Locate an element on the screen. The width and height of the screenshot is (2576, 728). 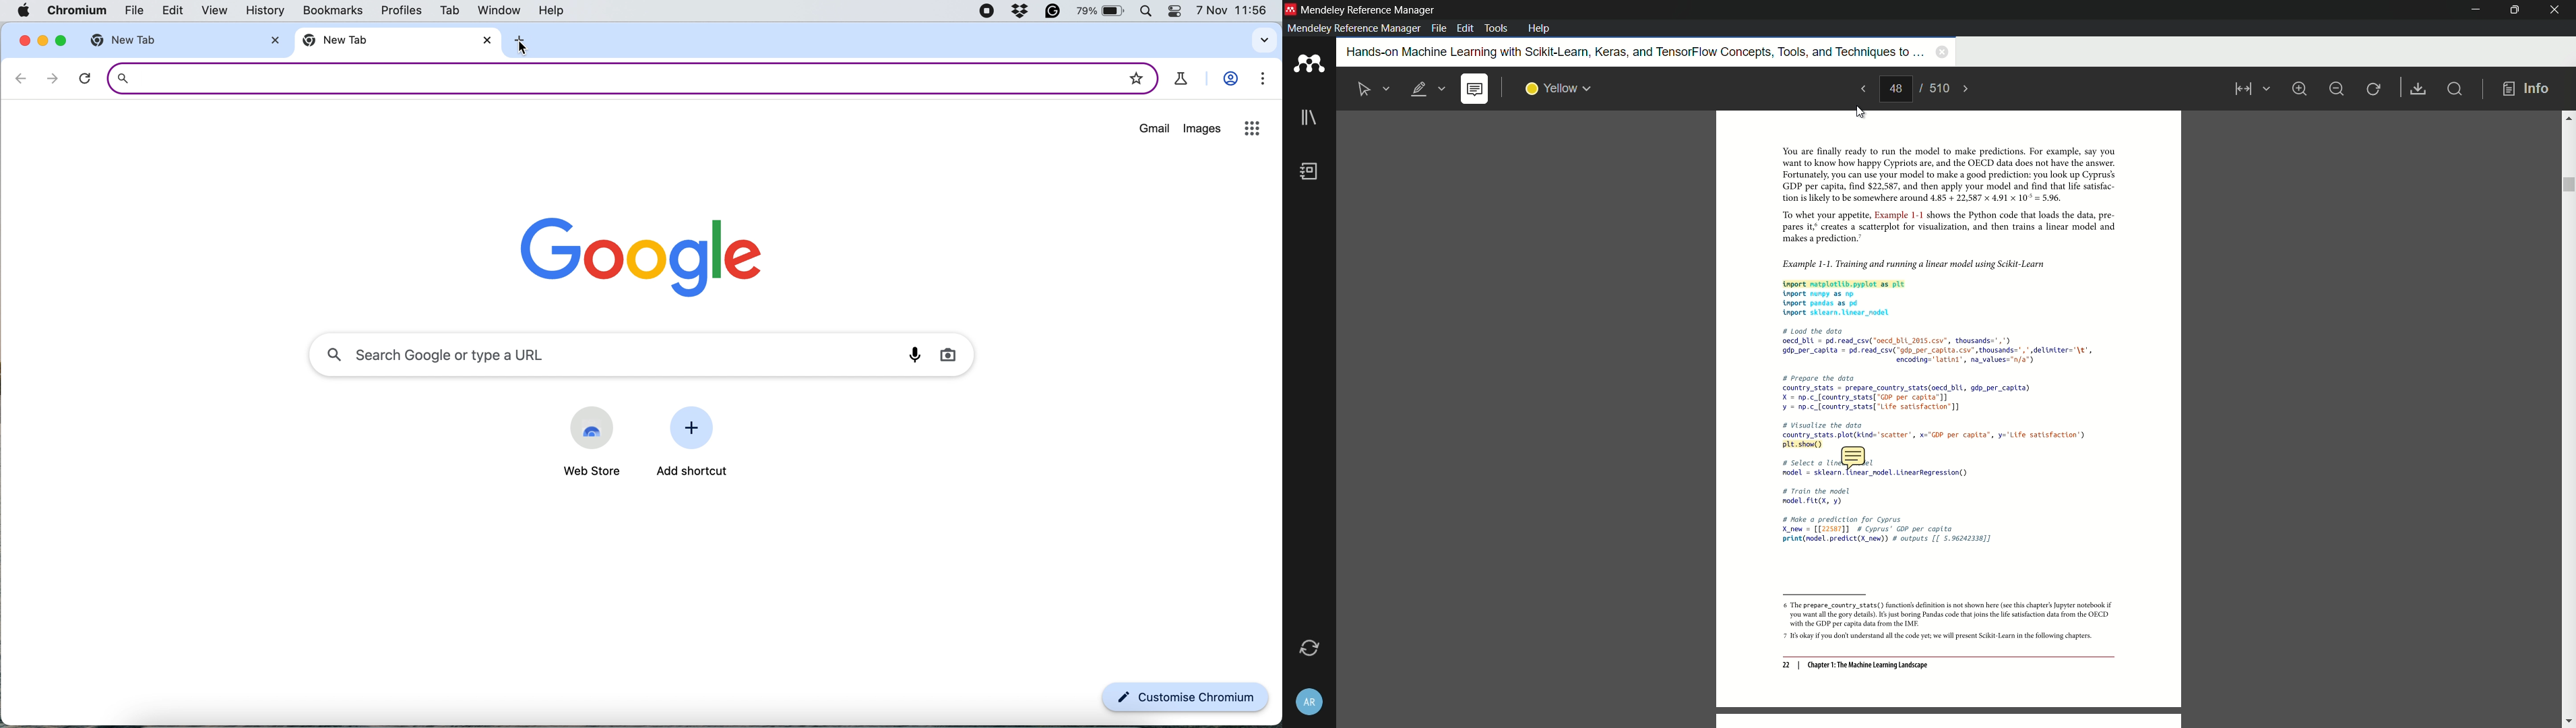
zoom in is located at coordinates (2298, 88).